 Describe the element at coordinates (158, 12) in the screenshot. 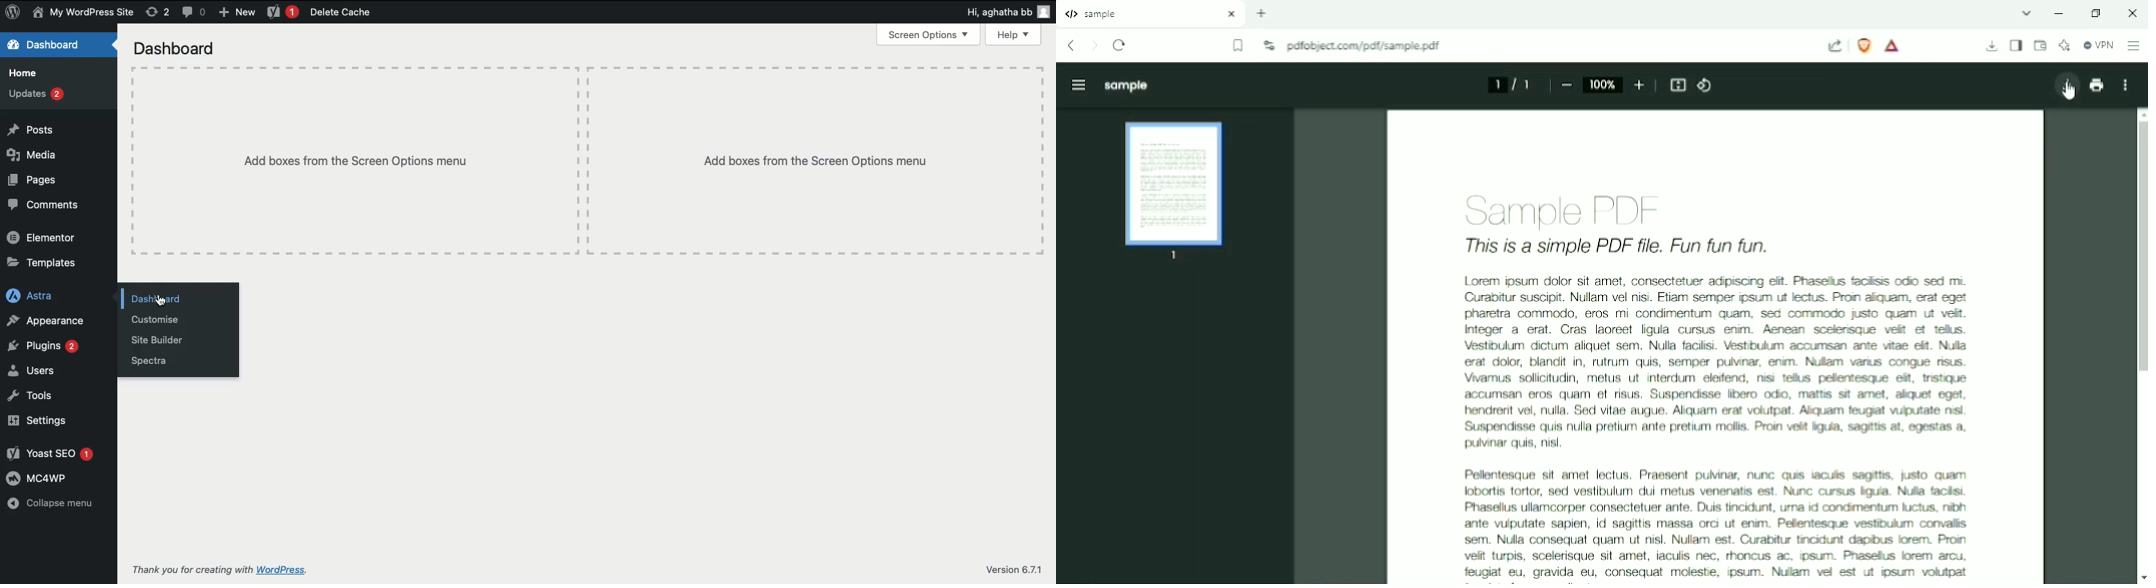

I see `Revision` at that location.